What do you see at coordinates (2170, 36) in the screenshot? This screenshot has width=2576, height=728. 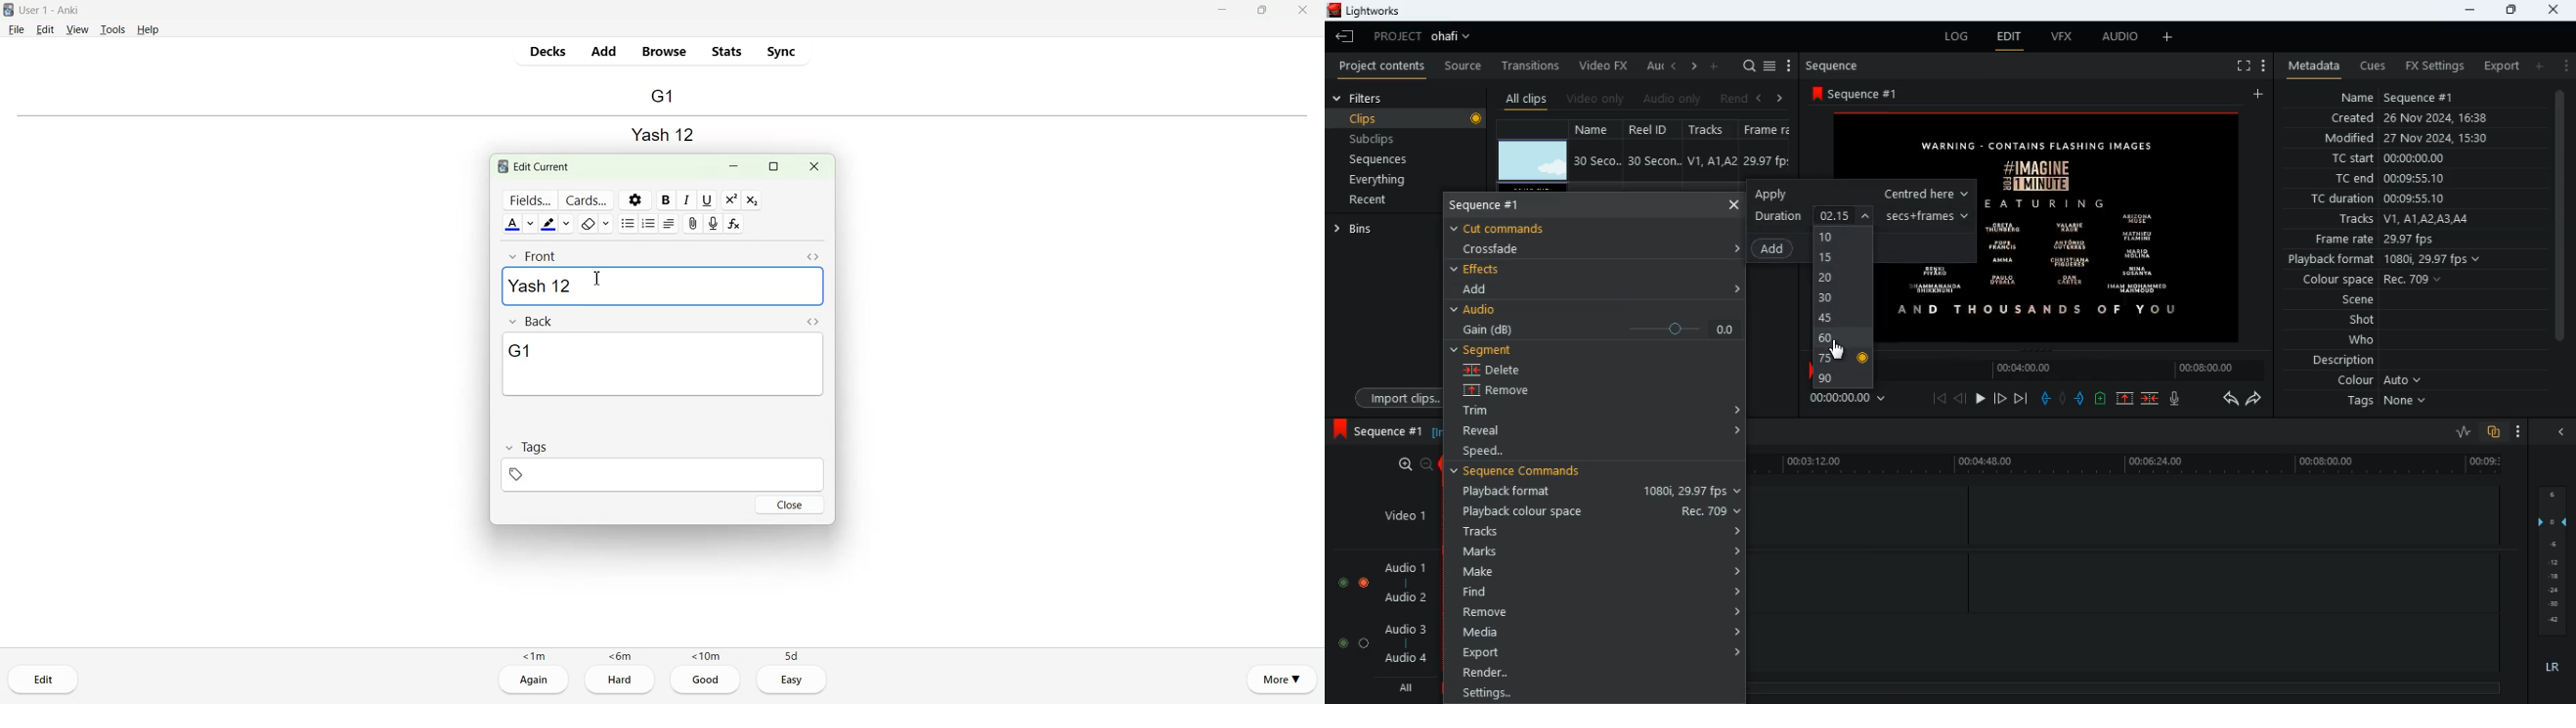 I see `more` at bounding box center [2170, 36].